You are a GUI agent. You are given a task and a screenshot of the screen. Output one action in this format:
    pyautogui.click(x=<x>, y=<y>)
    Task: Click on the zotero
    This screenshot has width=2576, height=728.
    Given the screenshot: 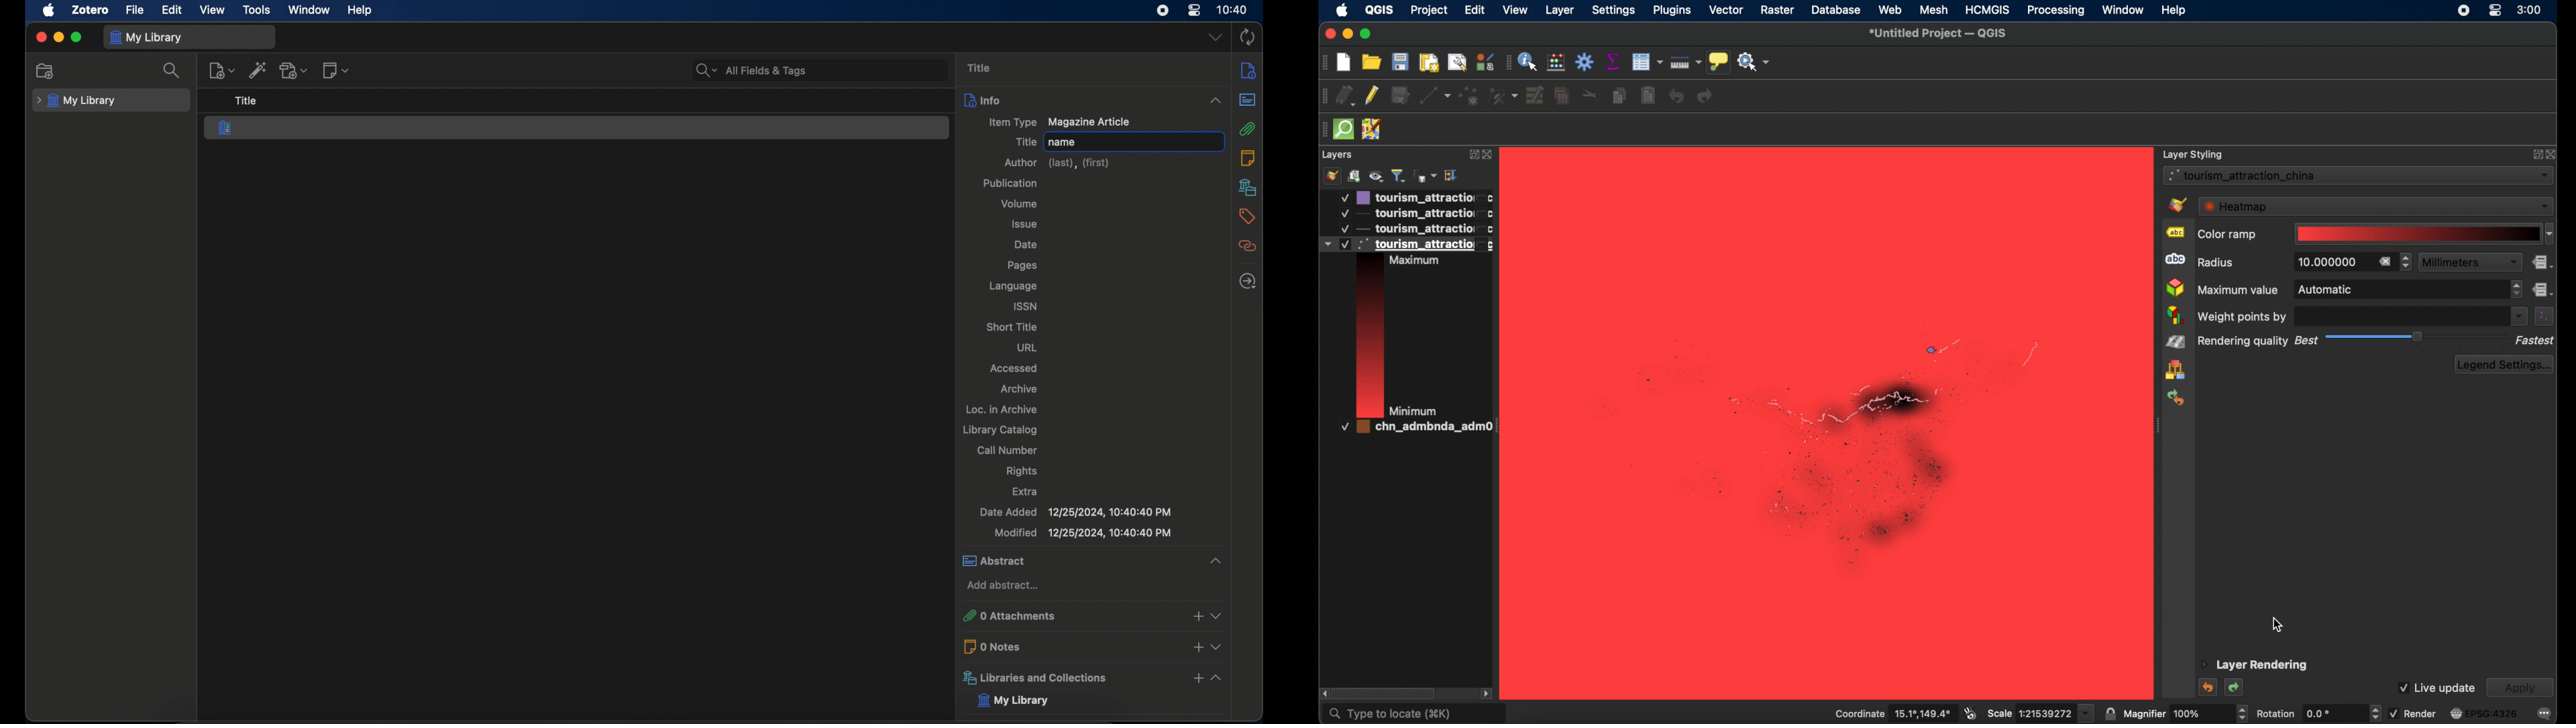 What is the action you would take?
    pyautogui.click(x=89, y=9)
    